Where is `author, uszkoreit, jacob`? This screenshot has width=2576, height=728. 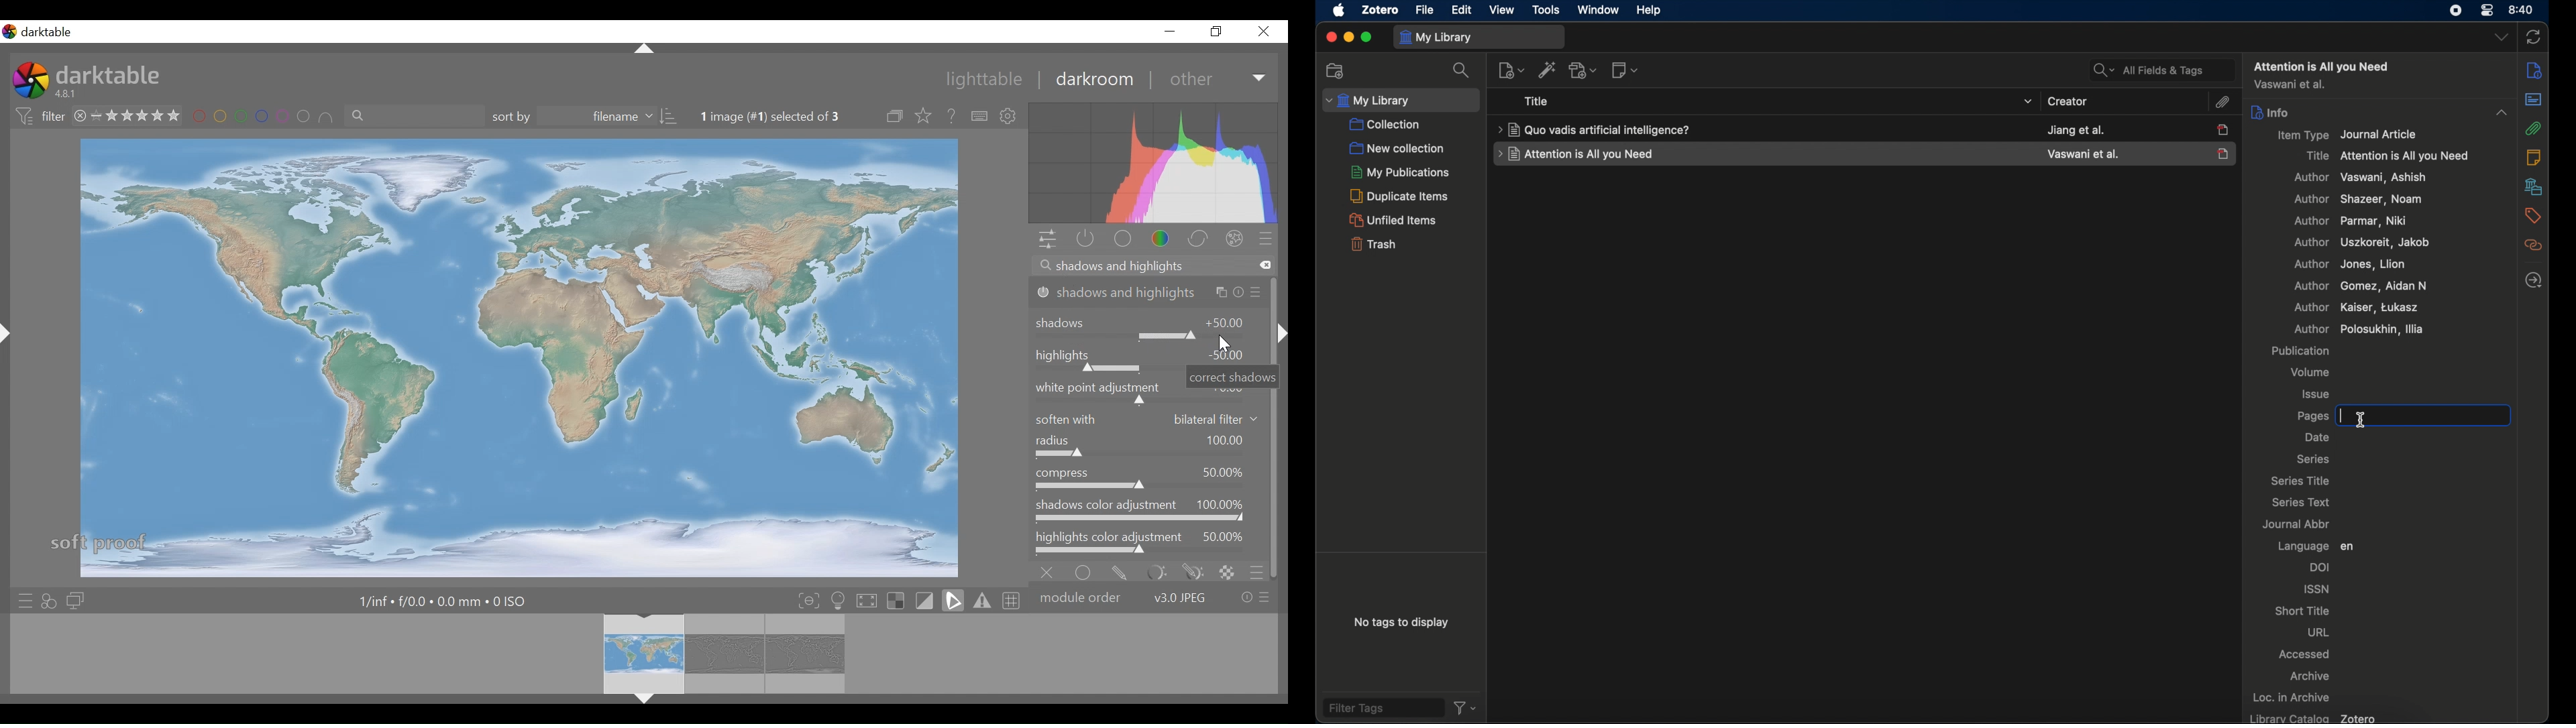 author, uszkoreit, jacob is located at coordinates (2365, 243).